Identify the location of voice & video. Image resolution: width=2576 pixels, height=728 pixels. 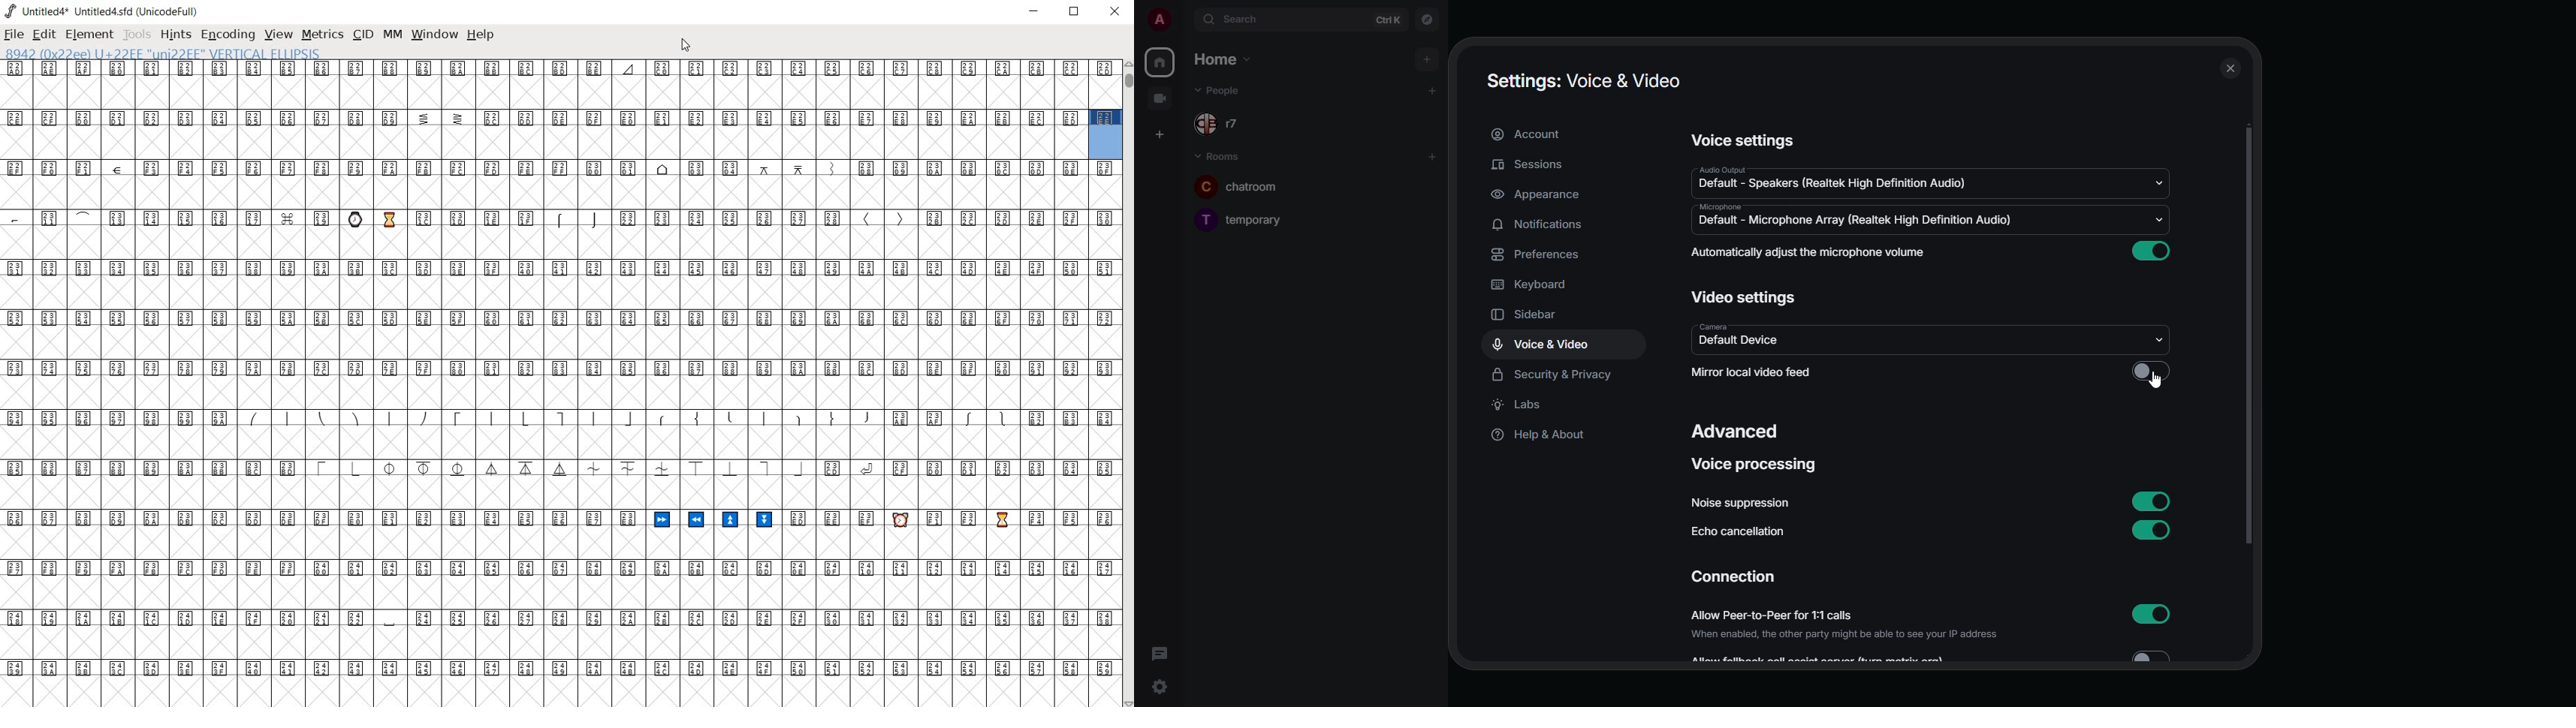
(1542, 344).